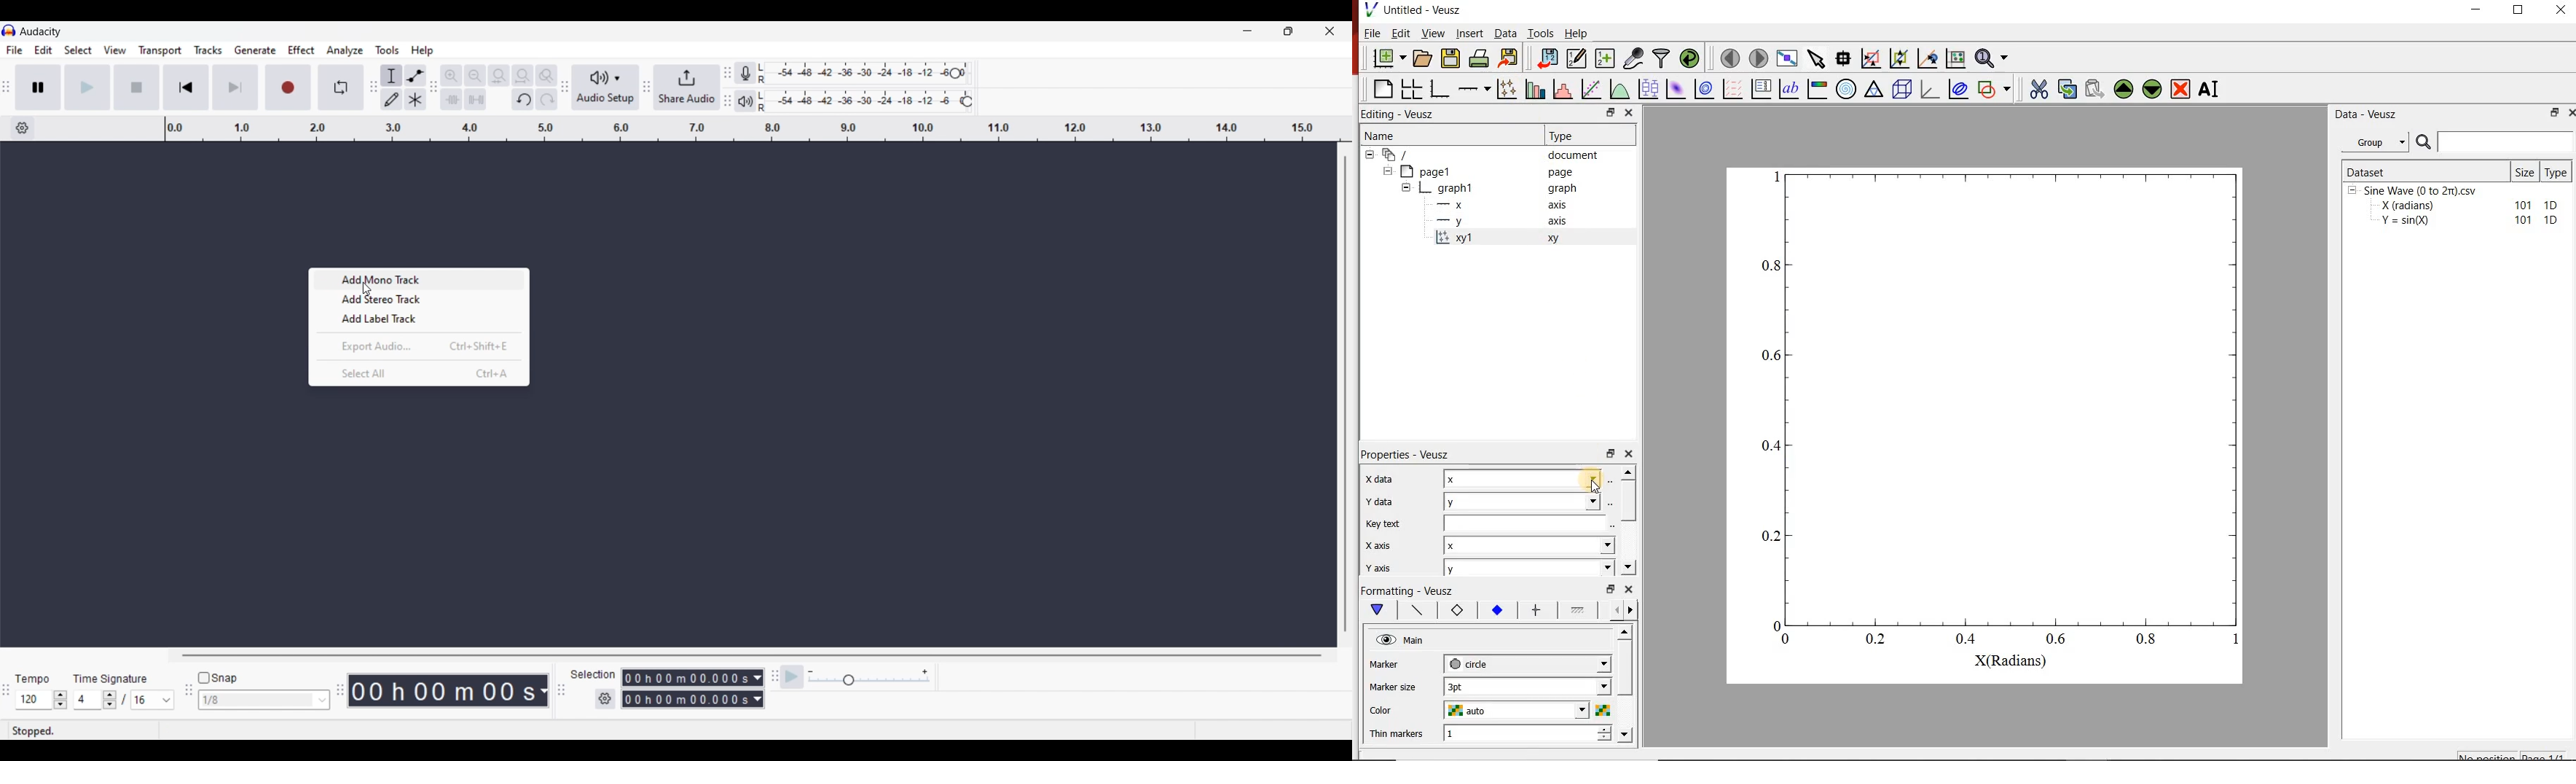 The image size is (2576, 784). I want to click on Close, so click(2569, 114).